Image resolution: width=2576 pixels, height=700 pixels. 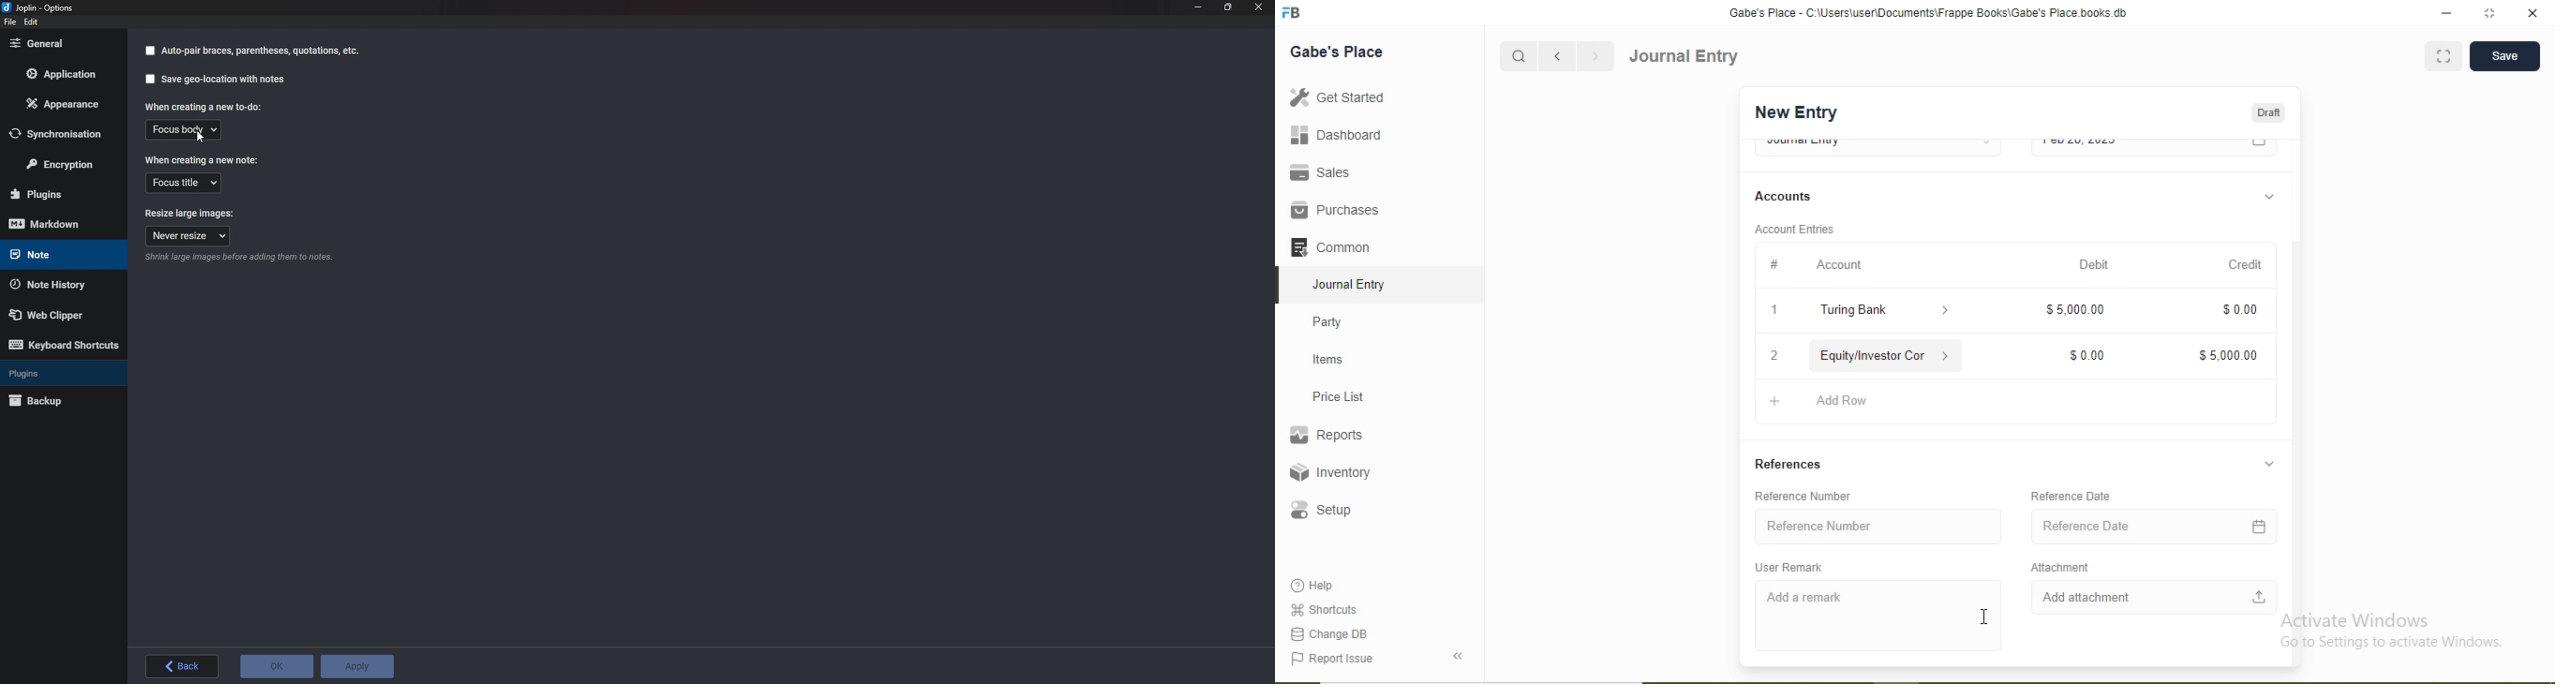 What do you see at coordinates (2227, 356) in the screenshot?
I see `$5,000.00` at bounding box center [2227, 356].